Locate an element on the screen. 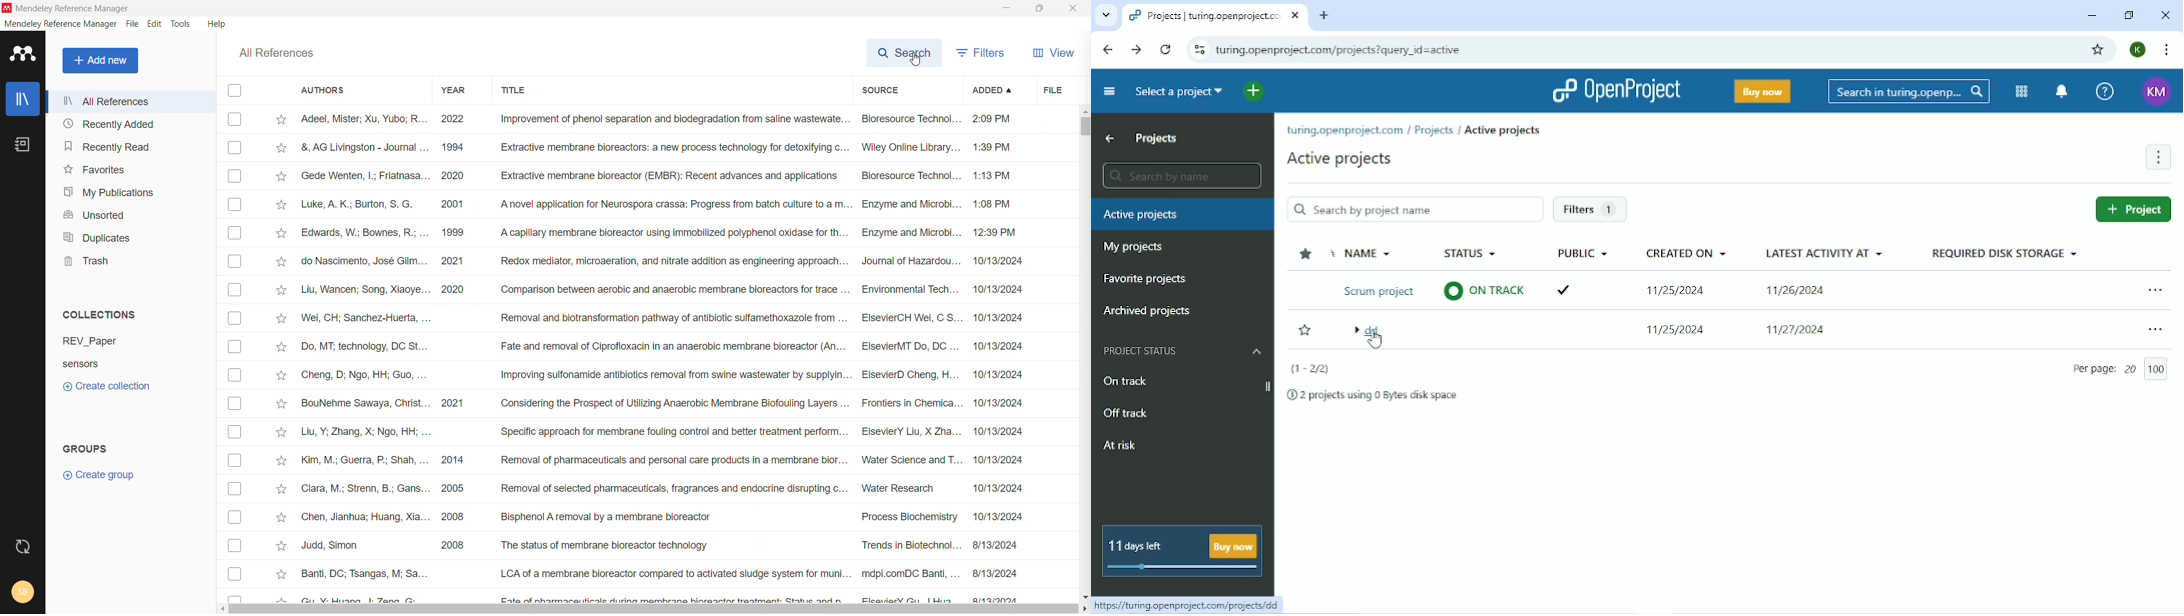 This screenshot has height=616, width=2184. 11/26/2024 is located at coordinates (1797, 290).